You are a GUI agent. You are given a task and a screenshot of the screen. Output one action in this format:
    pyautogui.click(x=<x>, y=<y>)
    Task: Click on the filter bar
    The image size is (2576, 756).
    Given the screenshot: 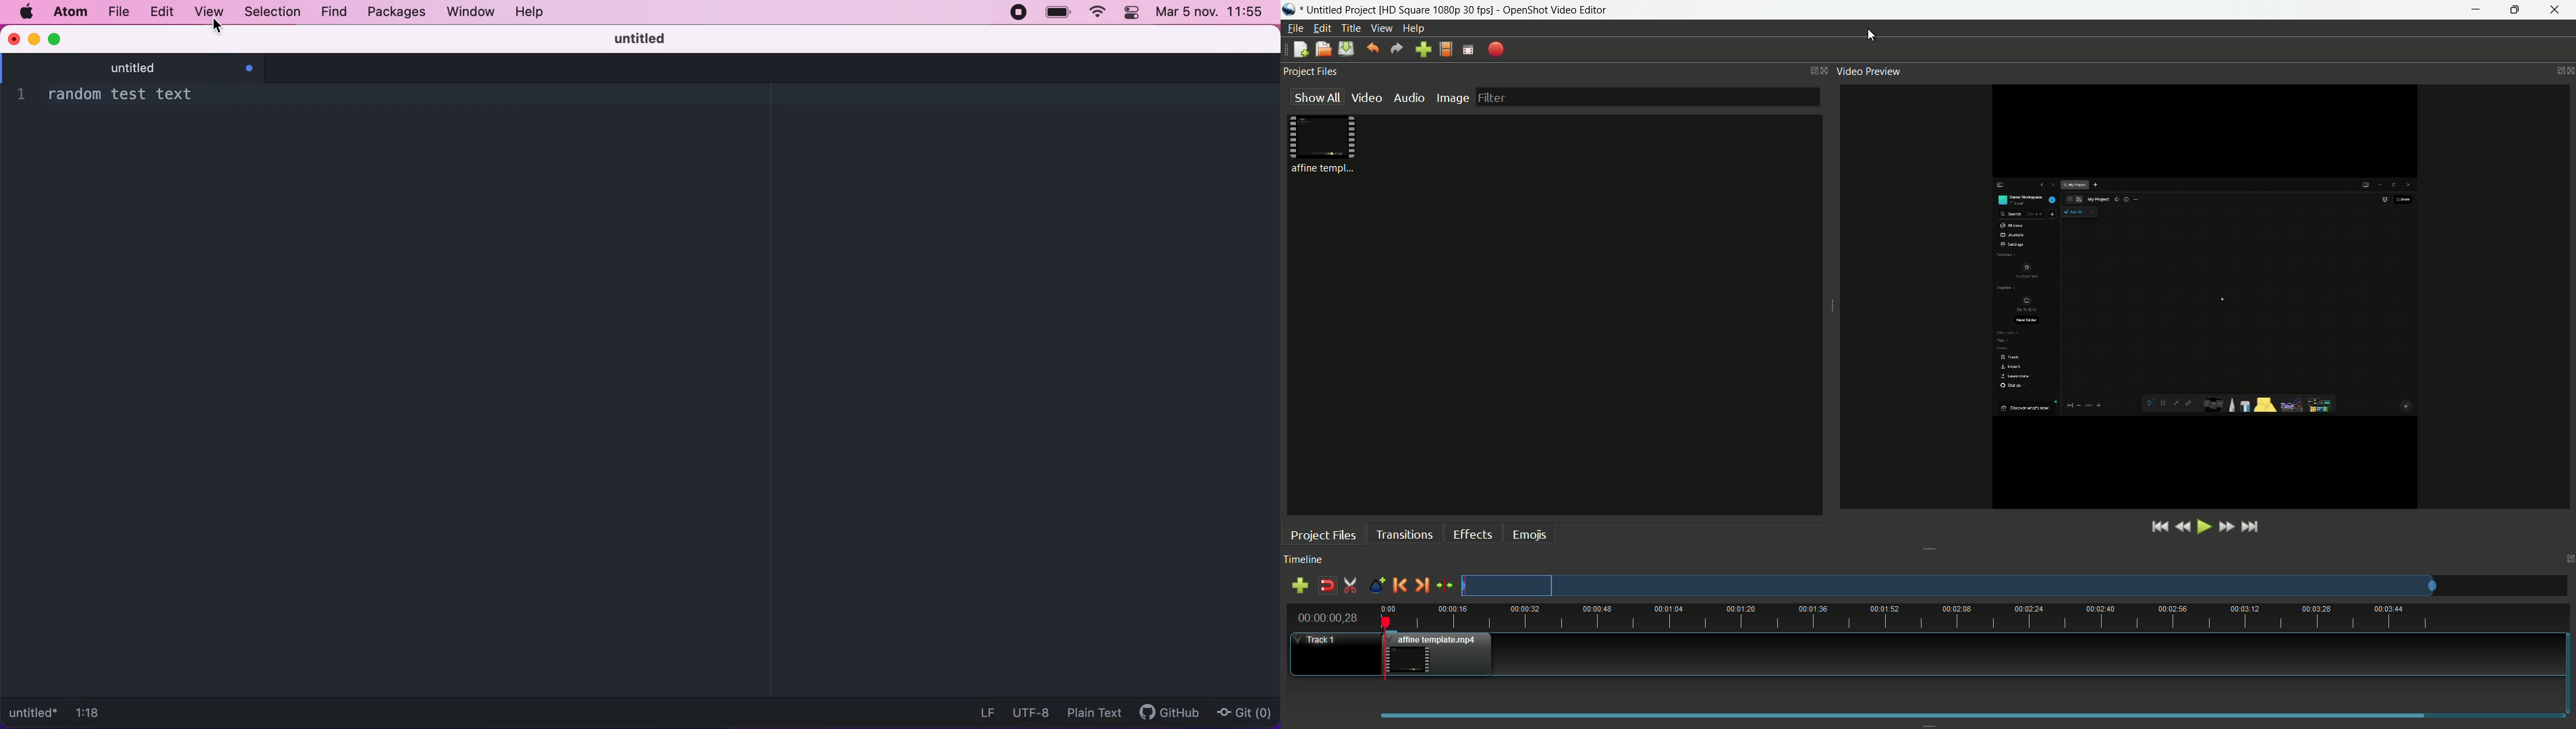 What is the action you would take?
    pyautogui.click(x=1647, y=97)
    